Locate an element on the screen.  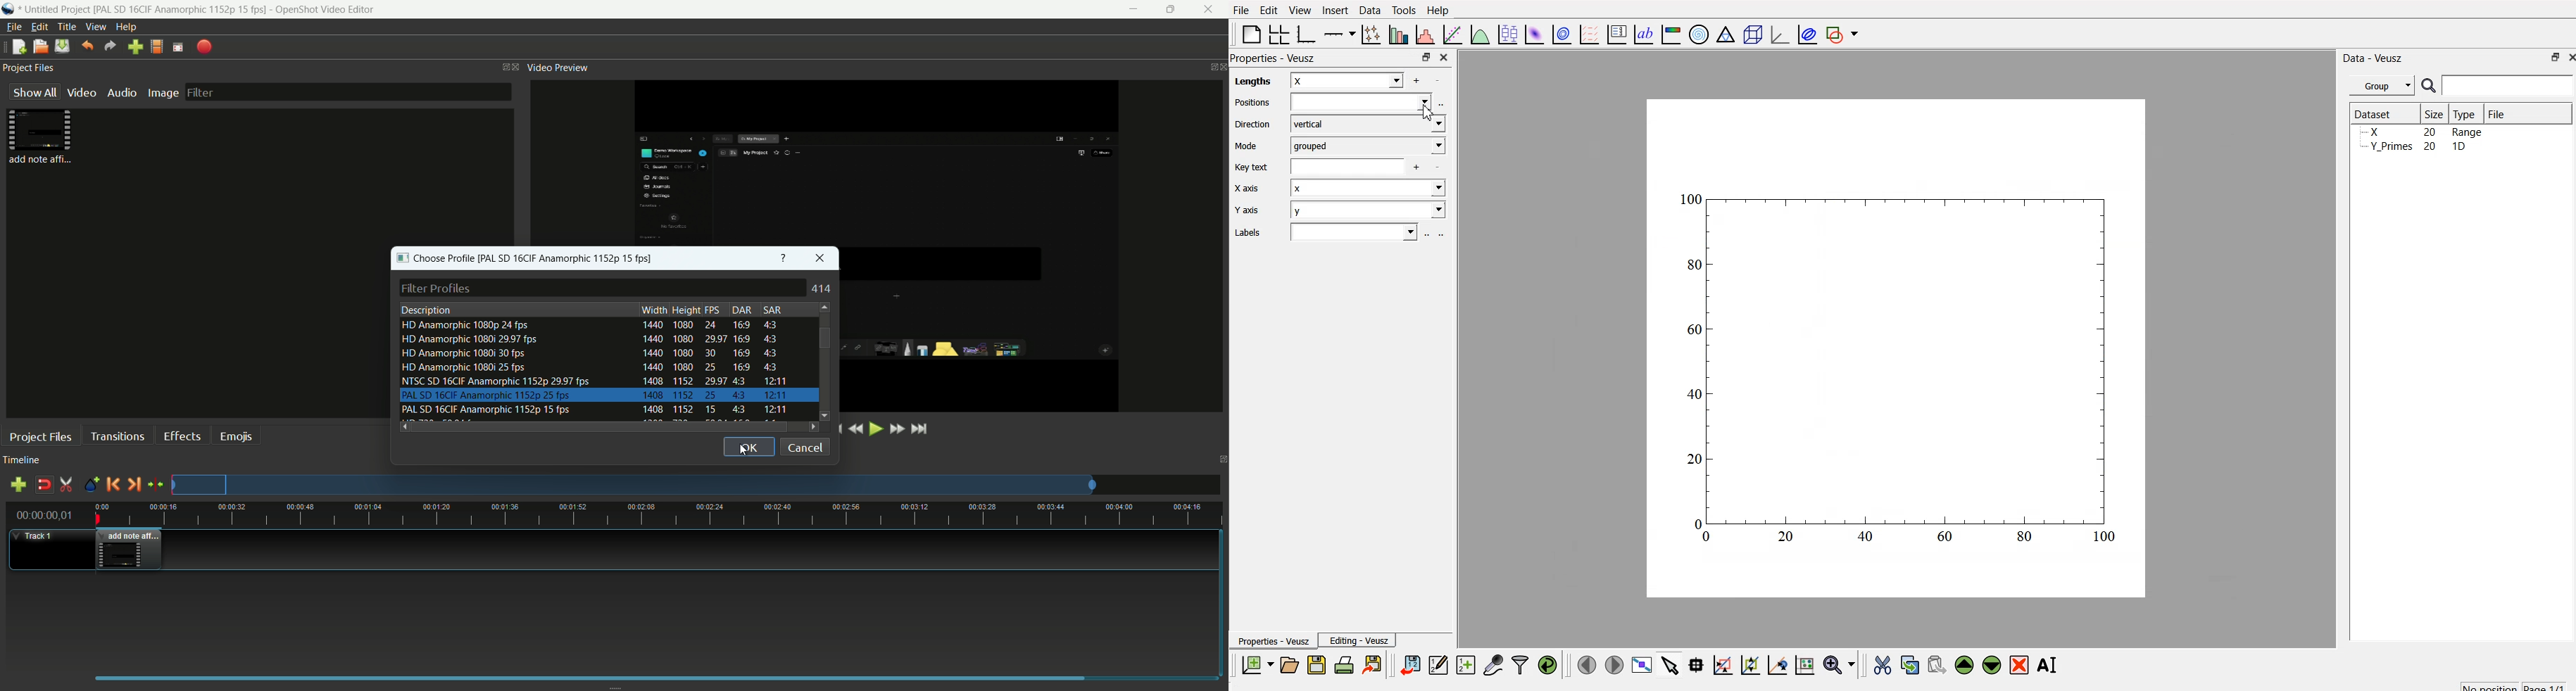
choose profile is located at coordinates (433, 258).